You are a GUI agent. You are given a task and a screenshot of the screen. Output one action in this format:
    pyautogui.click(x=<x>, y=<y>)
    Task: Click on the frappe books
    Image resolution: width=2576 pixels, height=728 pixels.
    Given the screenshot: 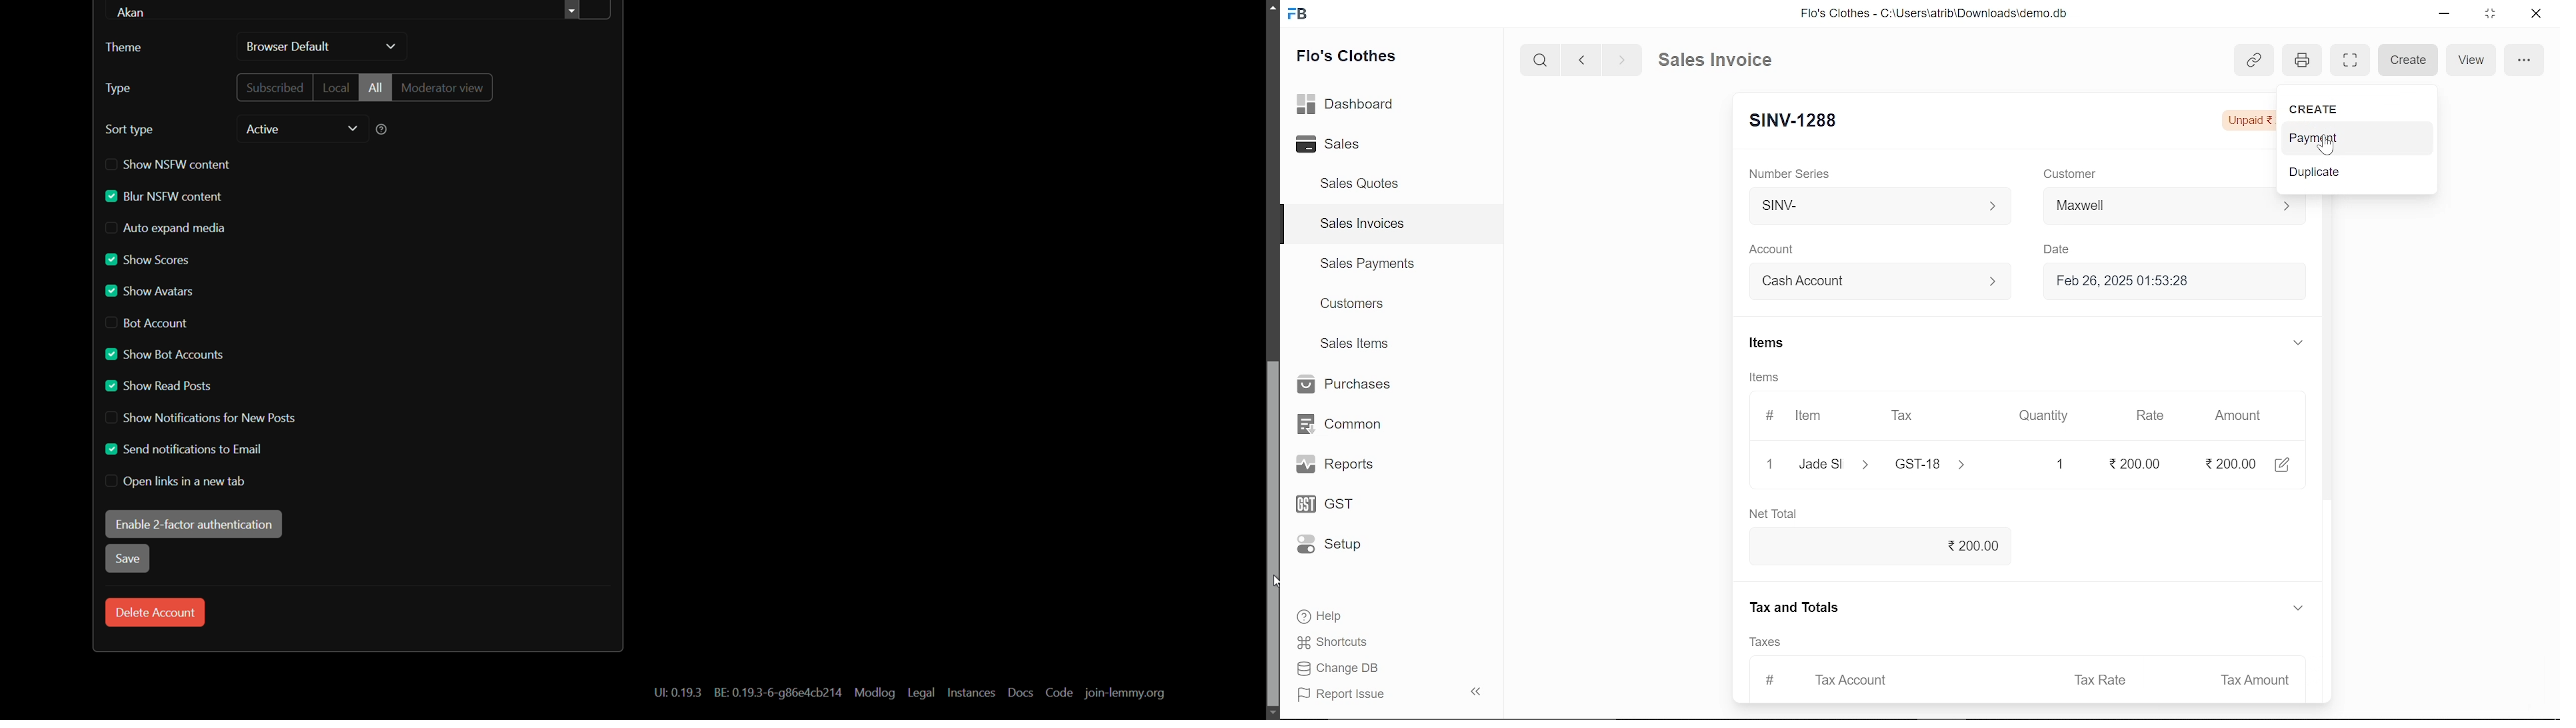 What is the action you would take?
    pyautogui.click(x=1298, y=16)
    